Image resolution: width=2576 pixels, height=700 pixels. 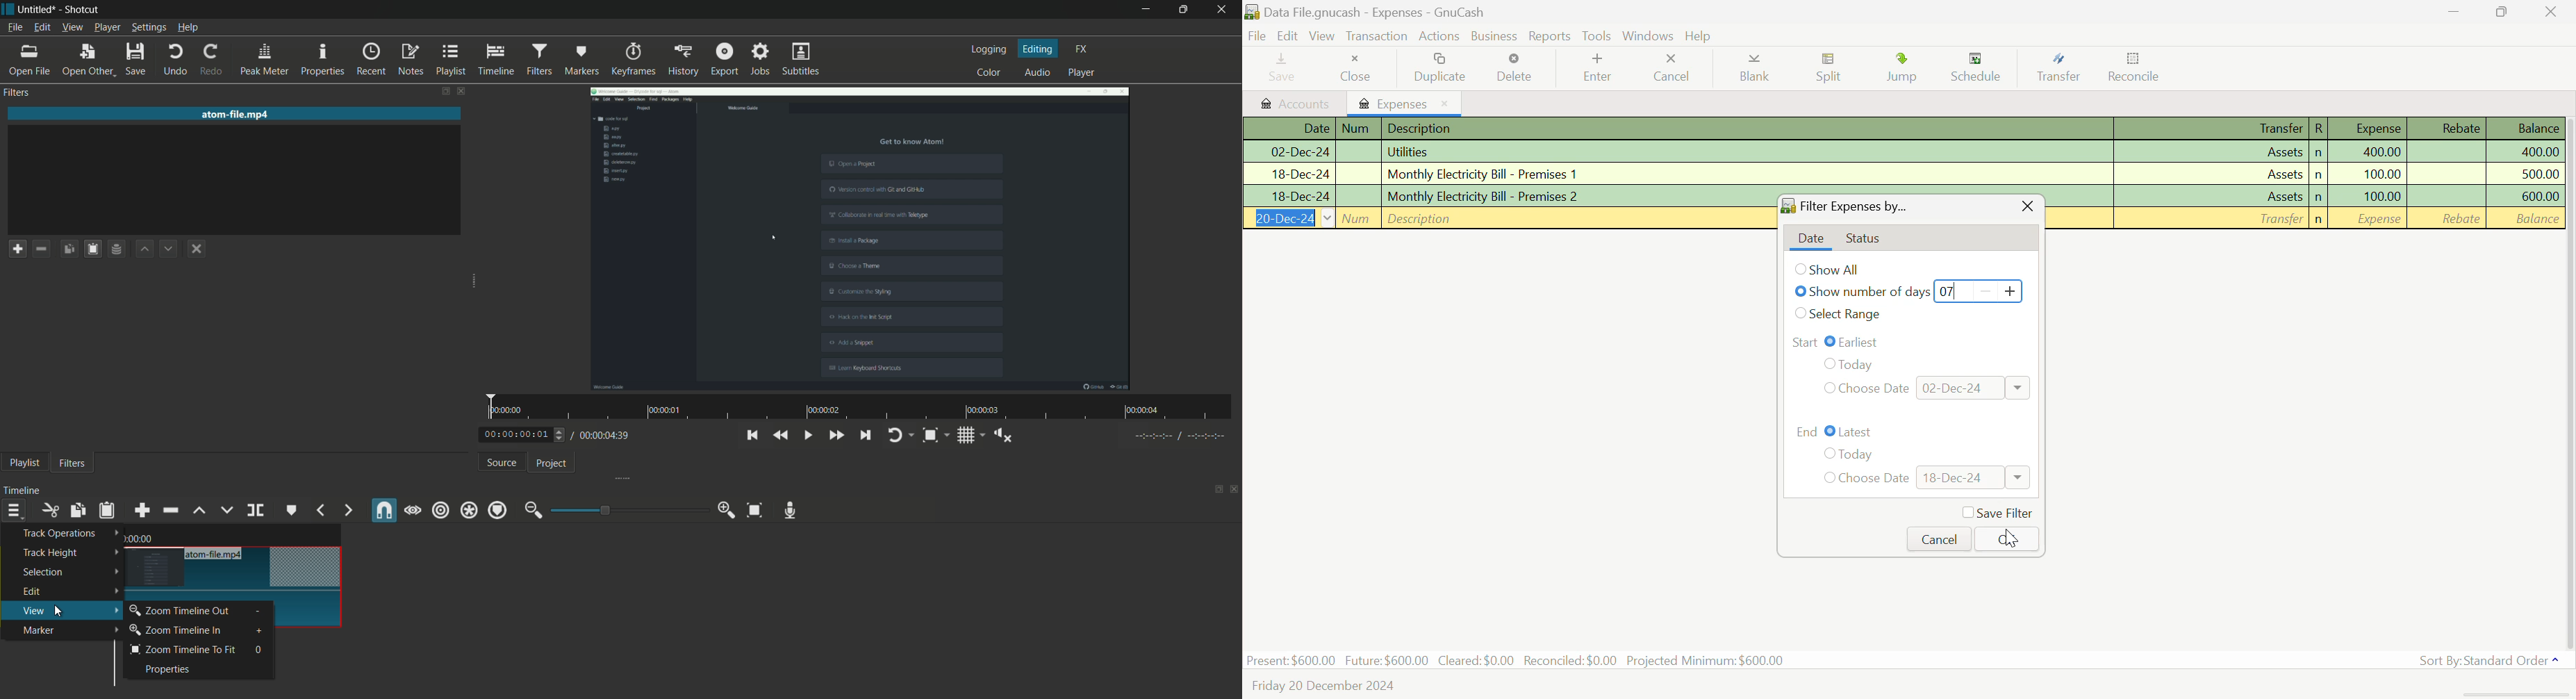 I want to click on move filter down, so click(x=169, y=250).